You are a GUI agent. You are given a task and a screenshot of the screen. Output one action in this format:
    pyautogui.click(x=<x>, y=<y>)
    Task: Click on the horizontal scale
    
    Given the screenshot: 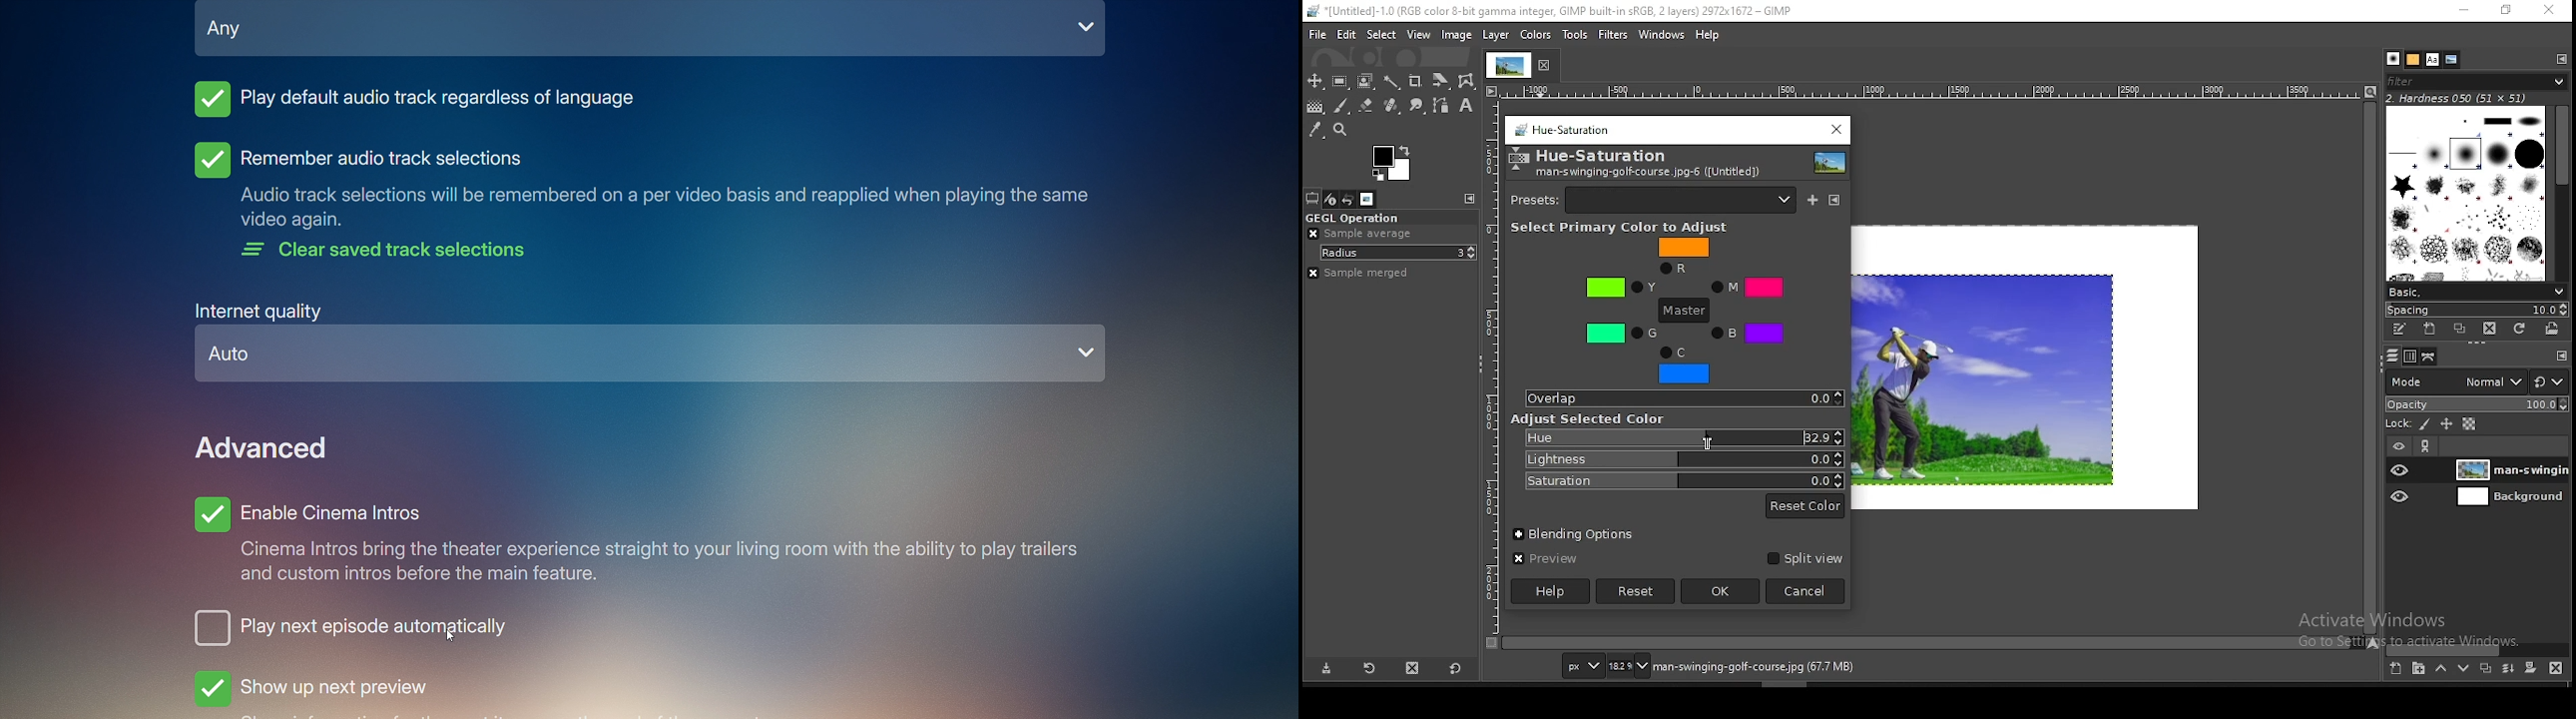 What is the action you would take?
    pyautogui.click(x=1493, y=368)
    